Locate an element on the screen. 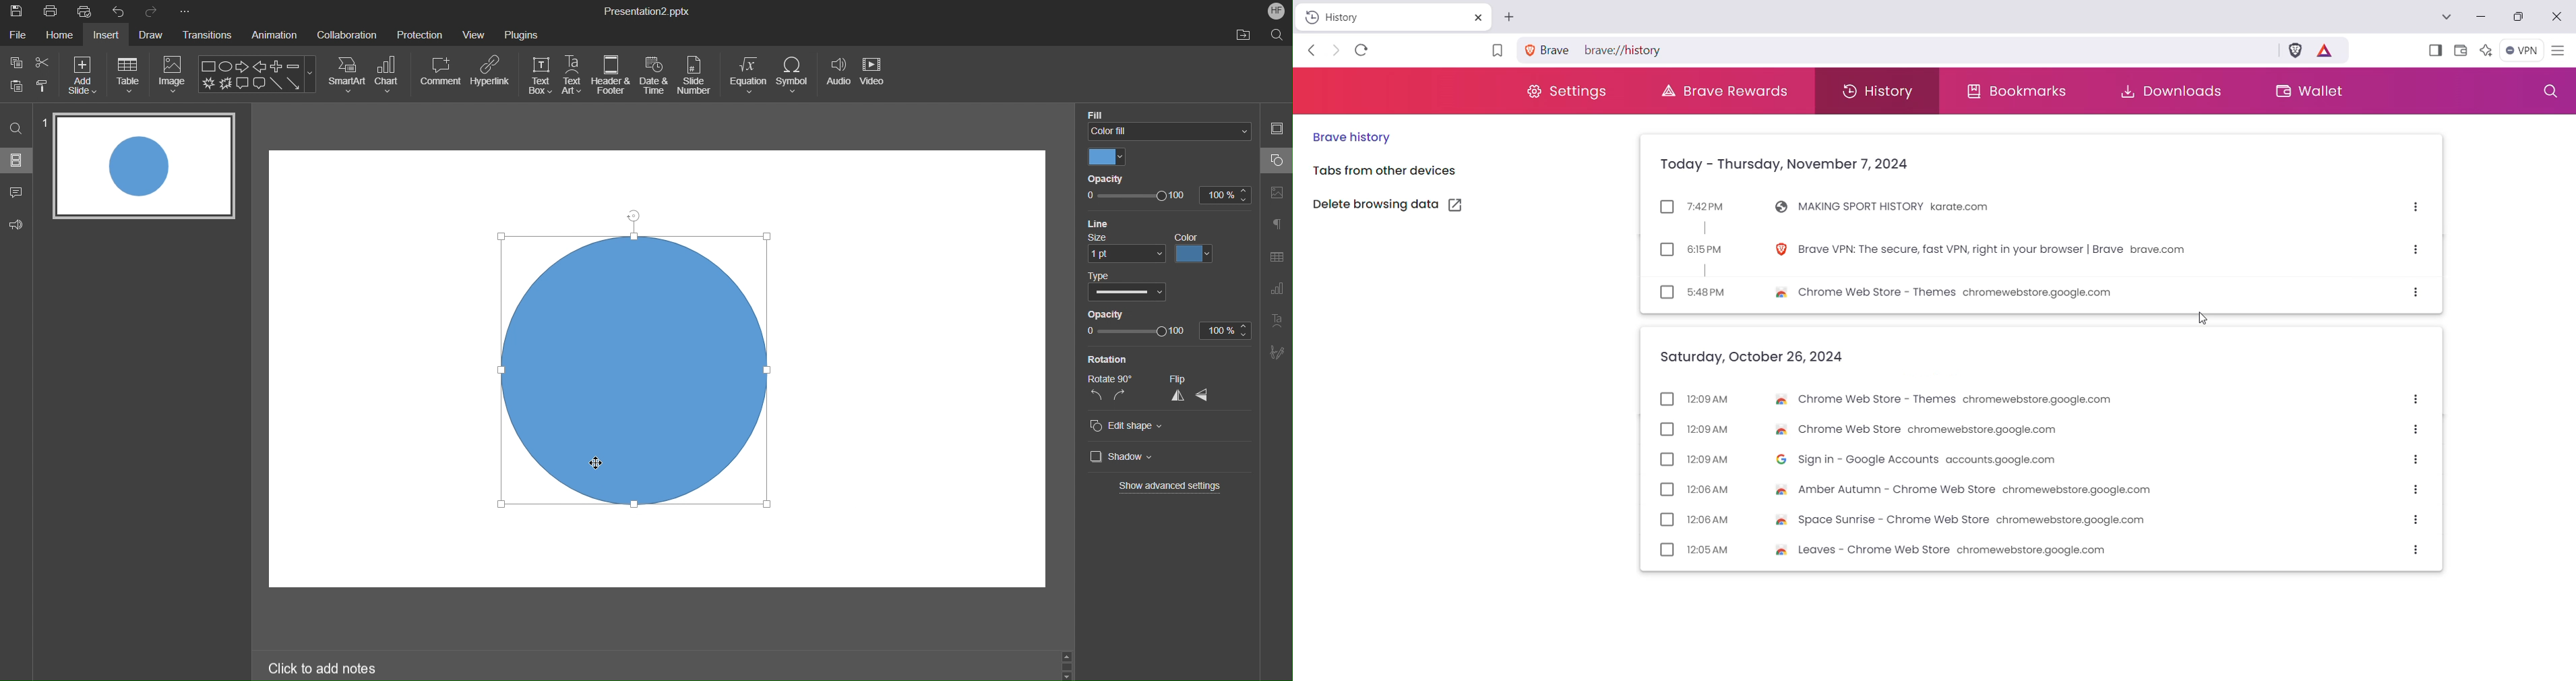 The height and width of the screenshot is (700, 2576). Hyperlink is located at coordinates (490, 71).